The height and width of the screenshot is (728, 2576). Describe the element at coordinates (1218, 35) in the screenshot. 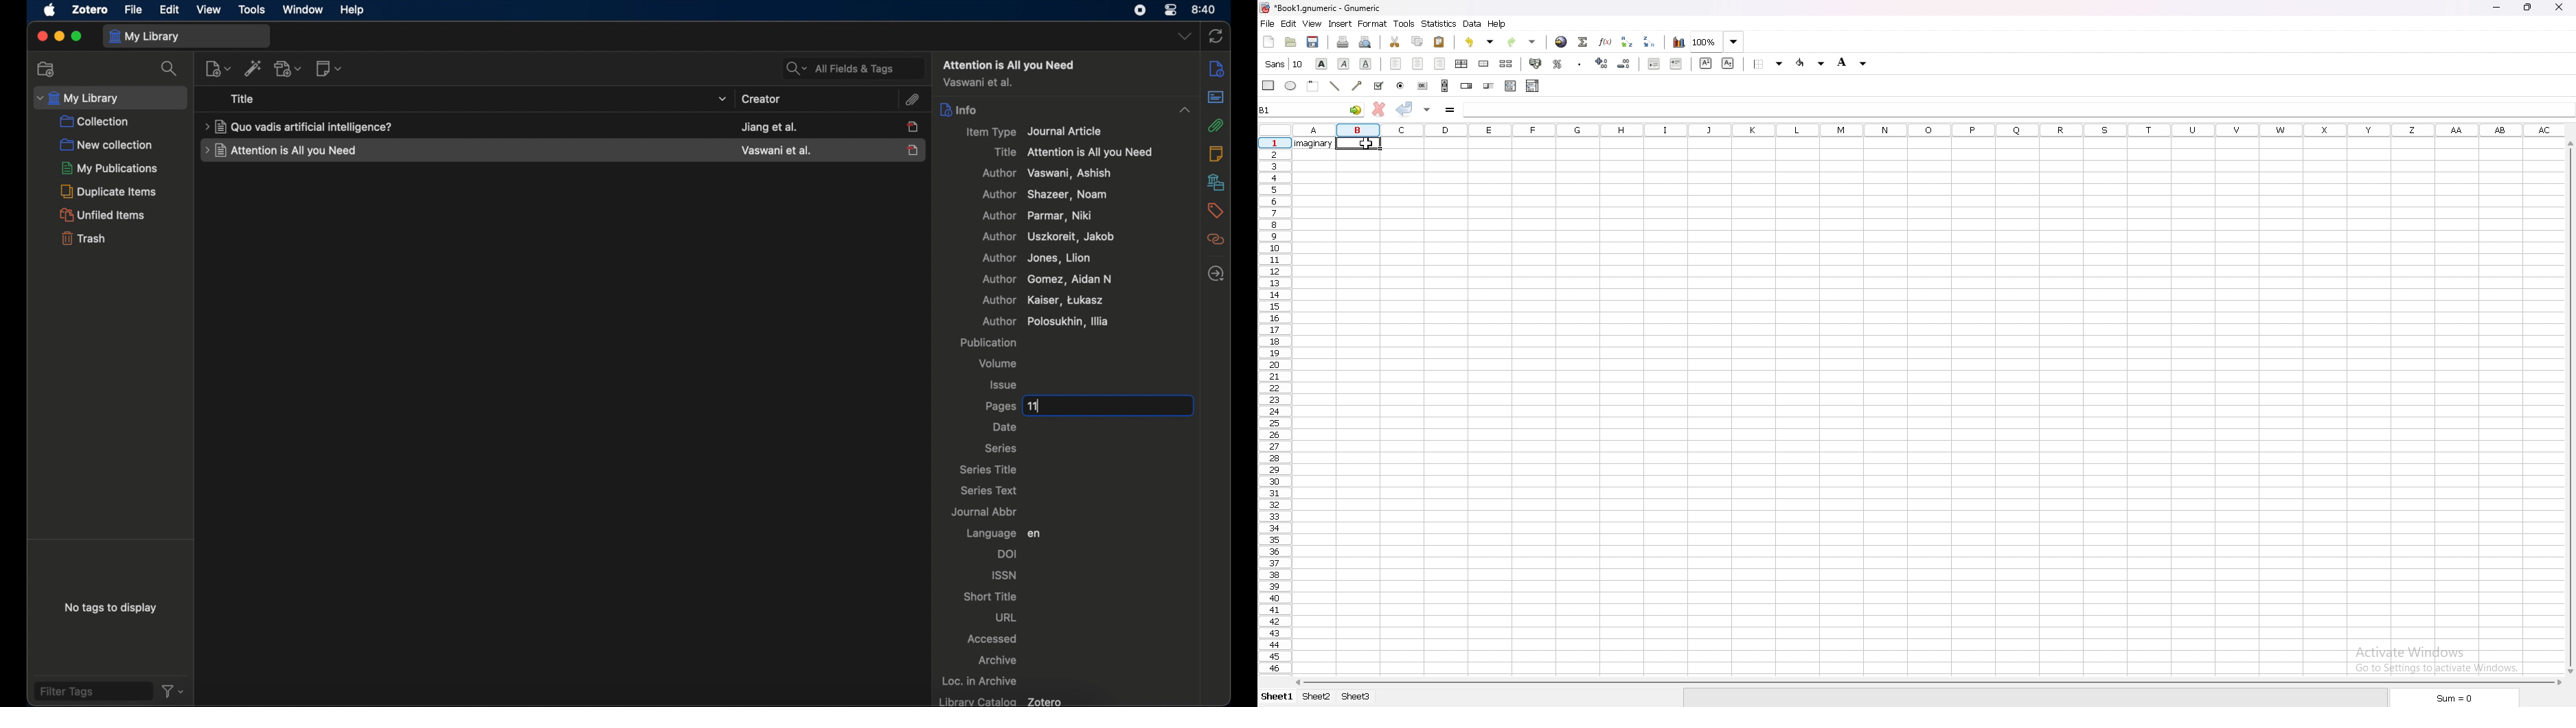

I see `sync` at that location.